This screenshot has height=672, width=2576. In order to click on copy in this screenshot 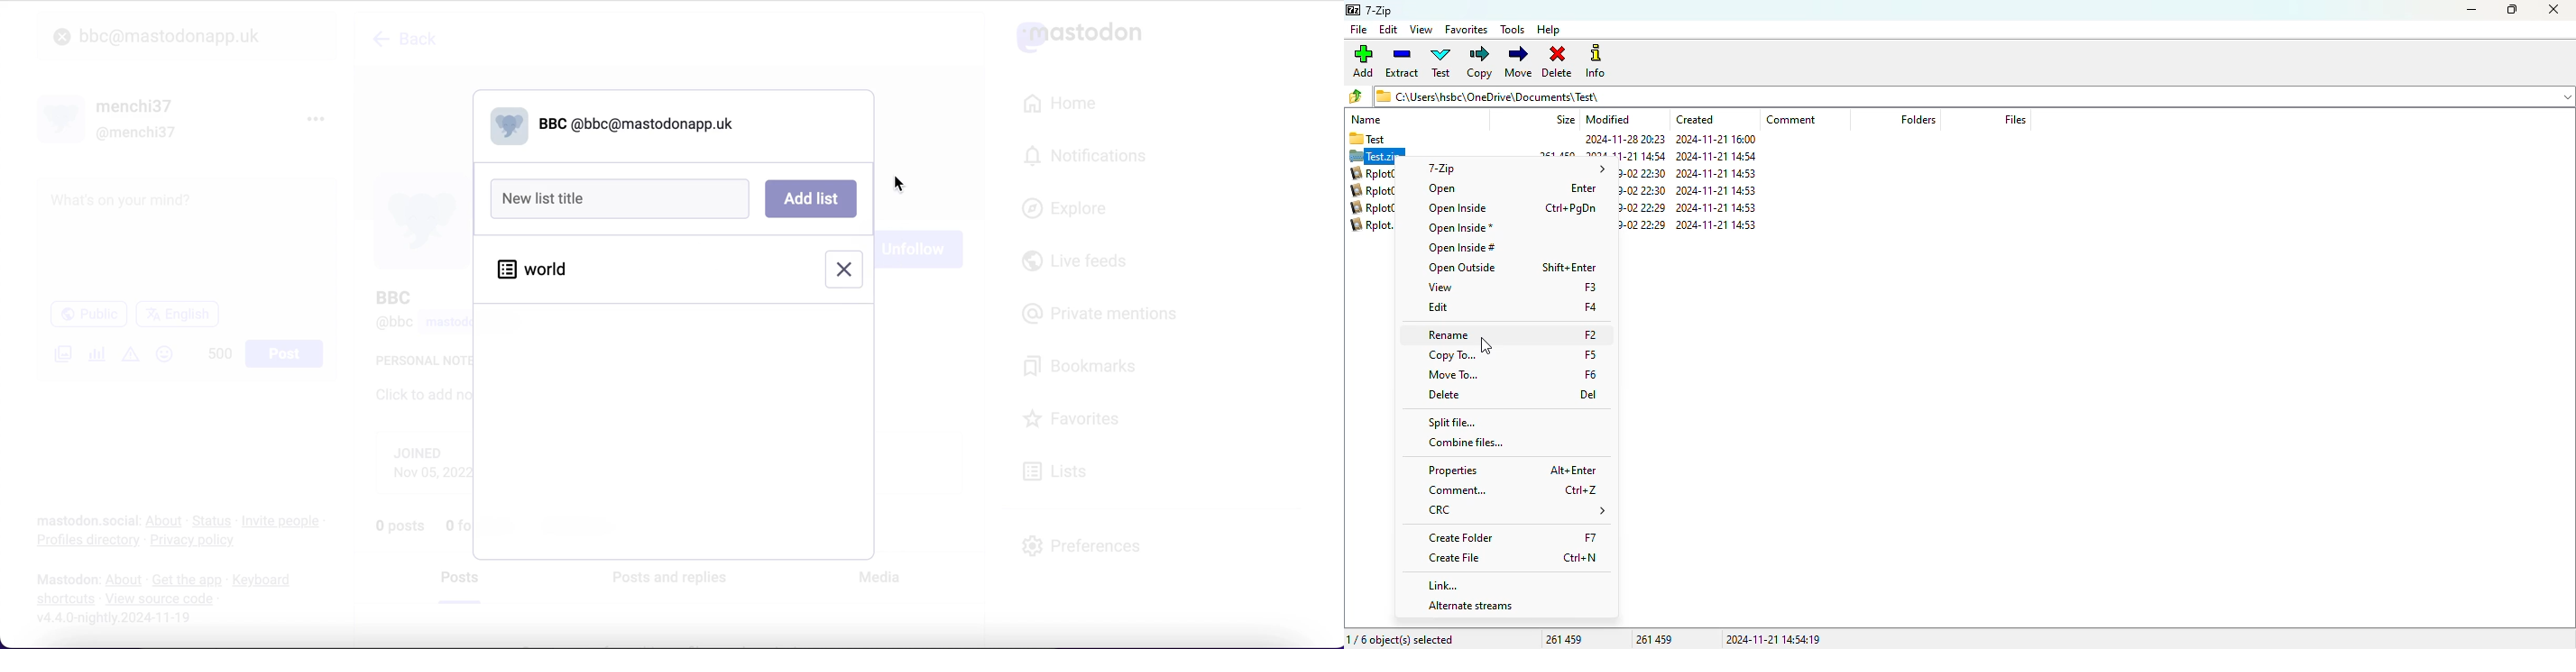, I will do `click(1479, 62)`.